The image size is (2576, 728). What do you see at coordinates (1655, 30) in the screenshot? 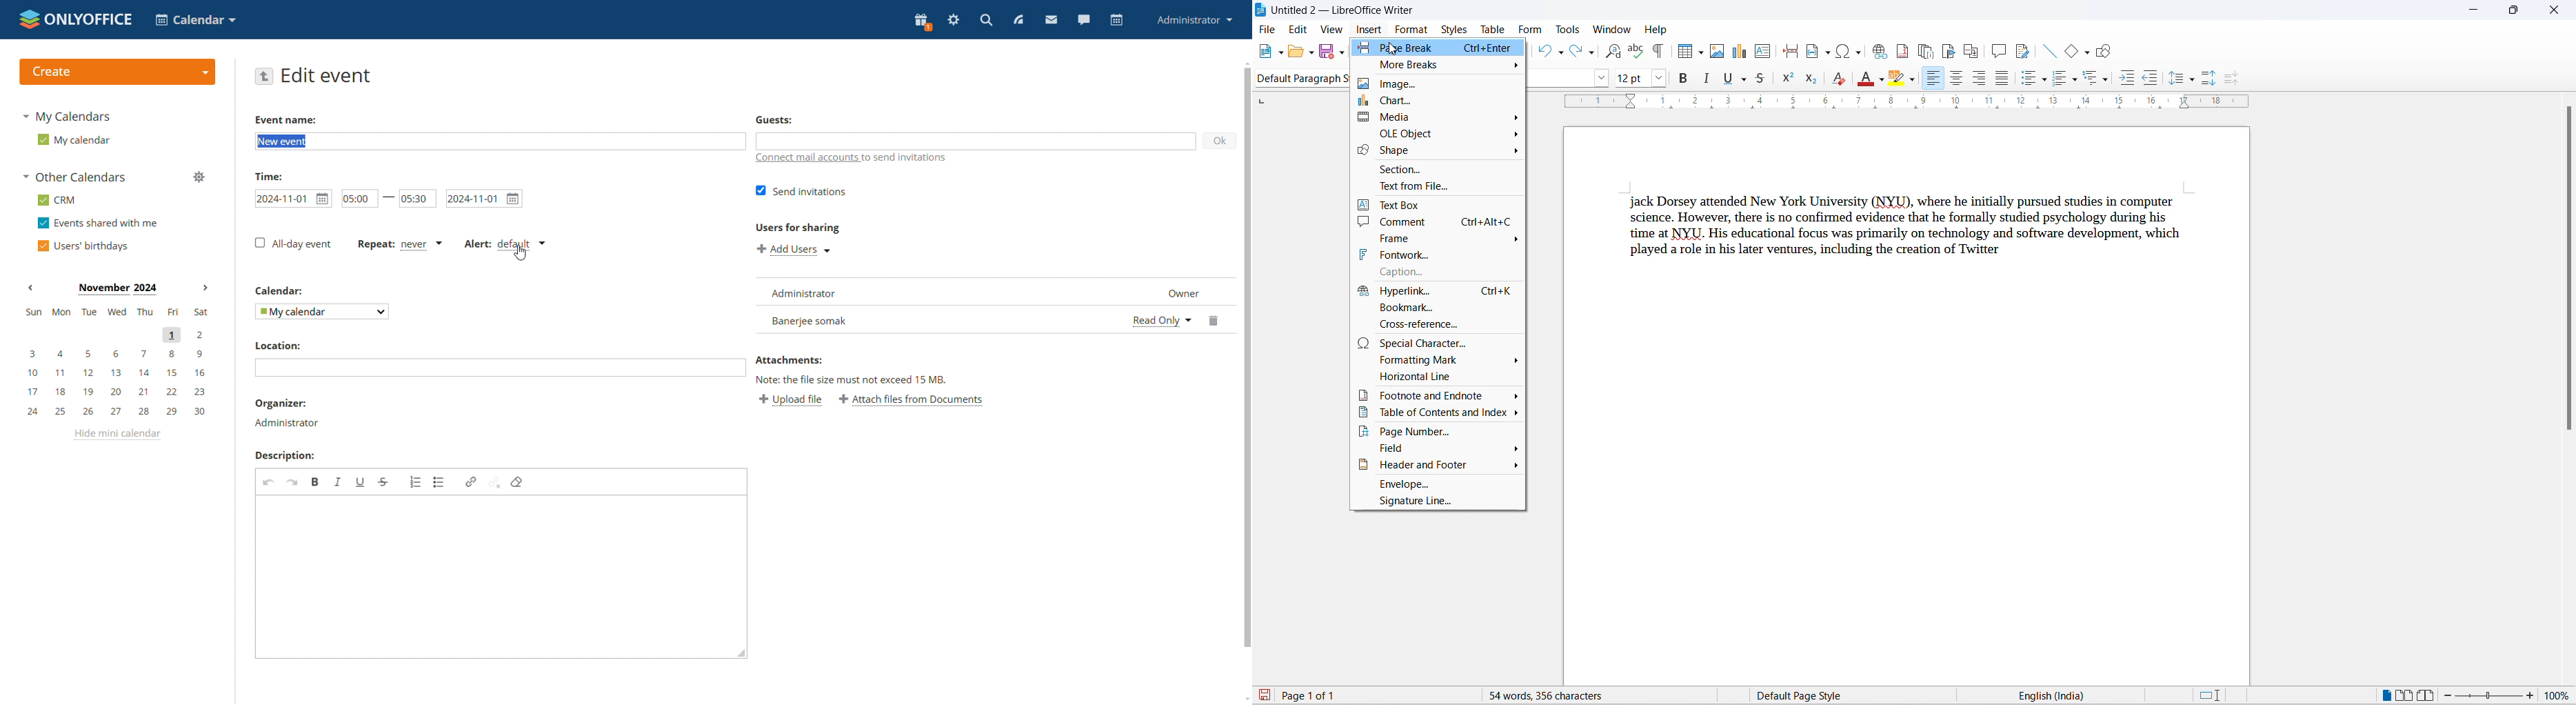
I see `help` at bounding box center [1655, 30].